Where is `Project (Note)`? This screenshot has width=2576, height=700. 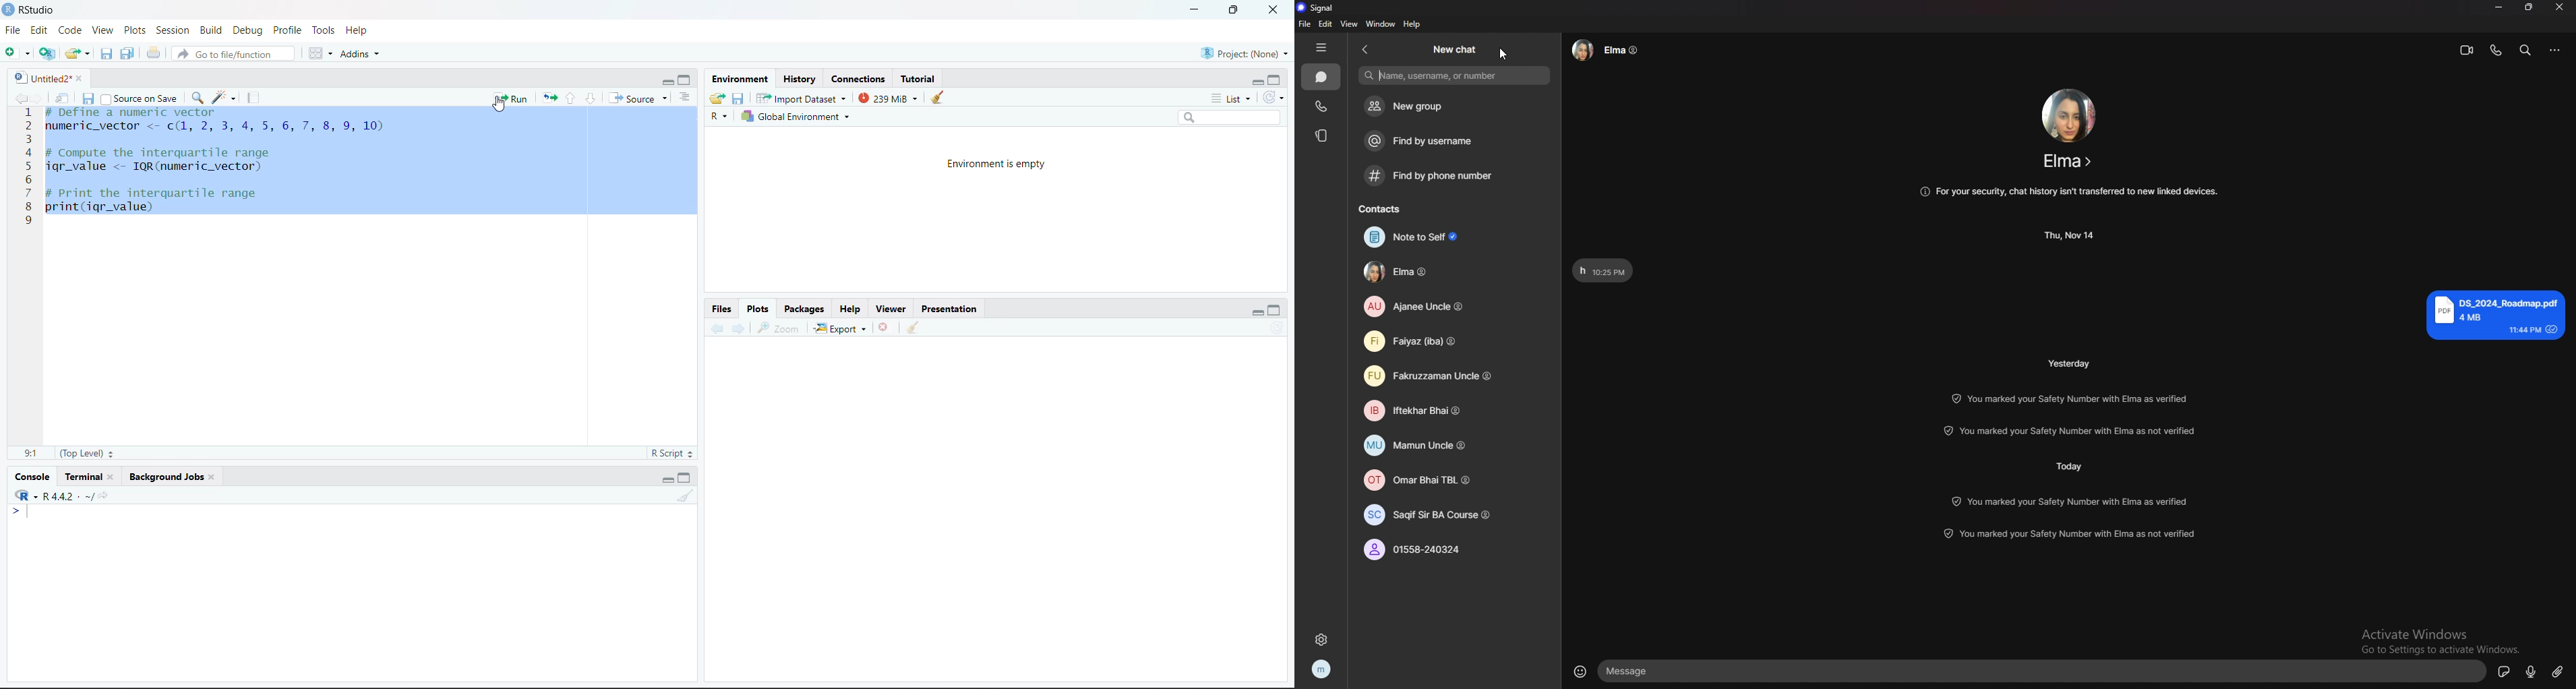 Project (Note) is located at coordinates (1243, 53).